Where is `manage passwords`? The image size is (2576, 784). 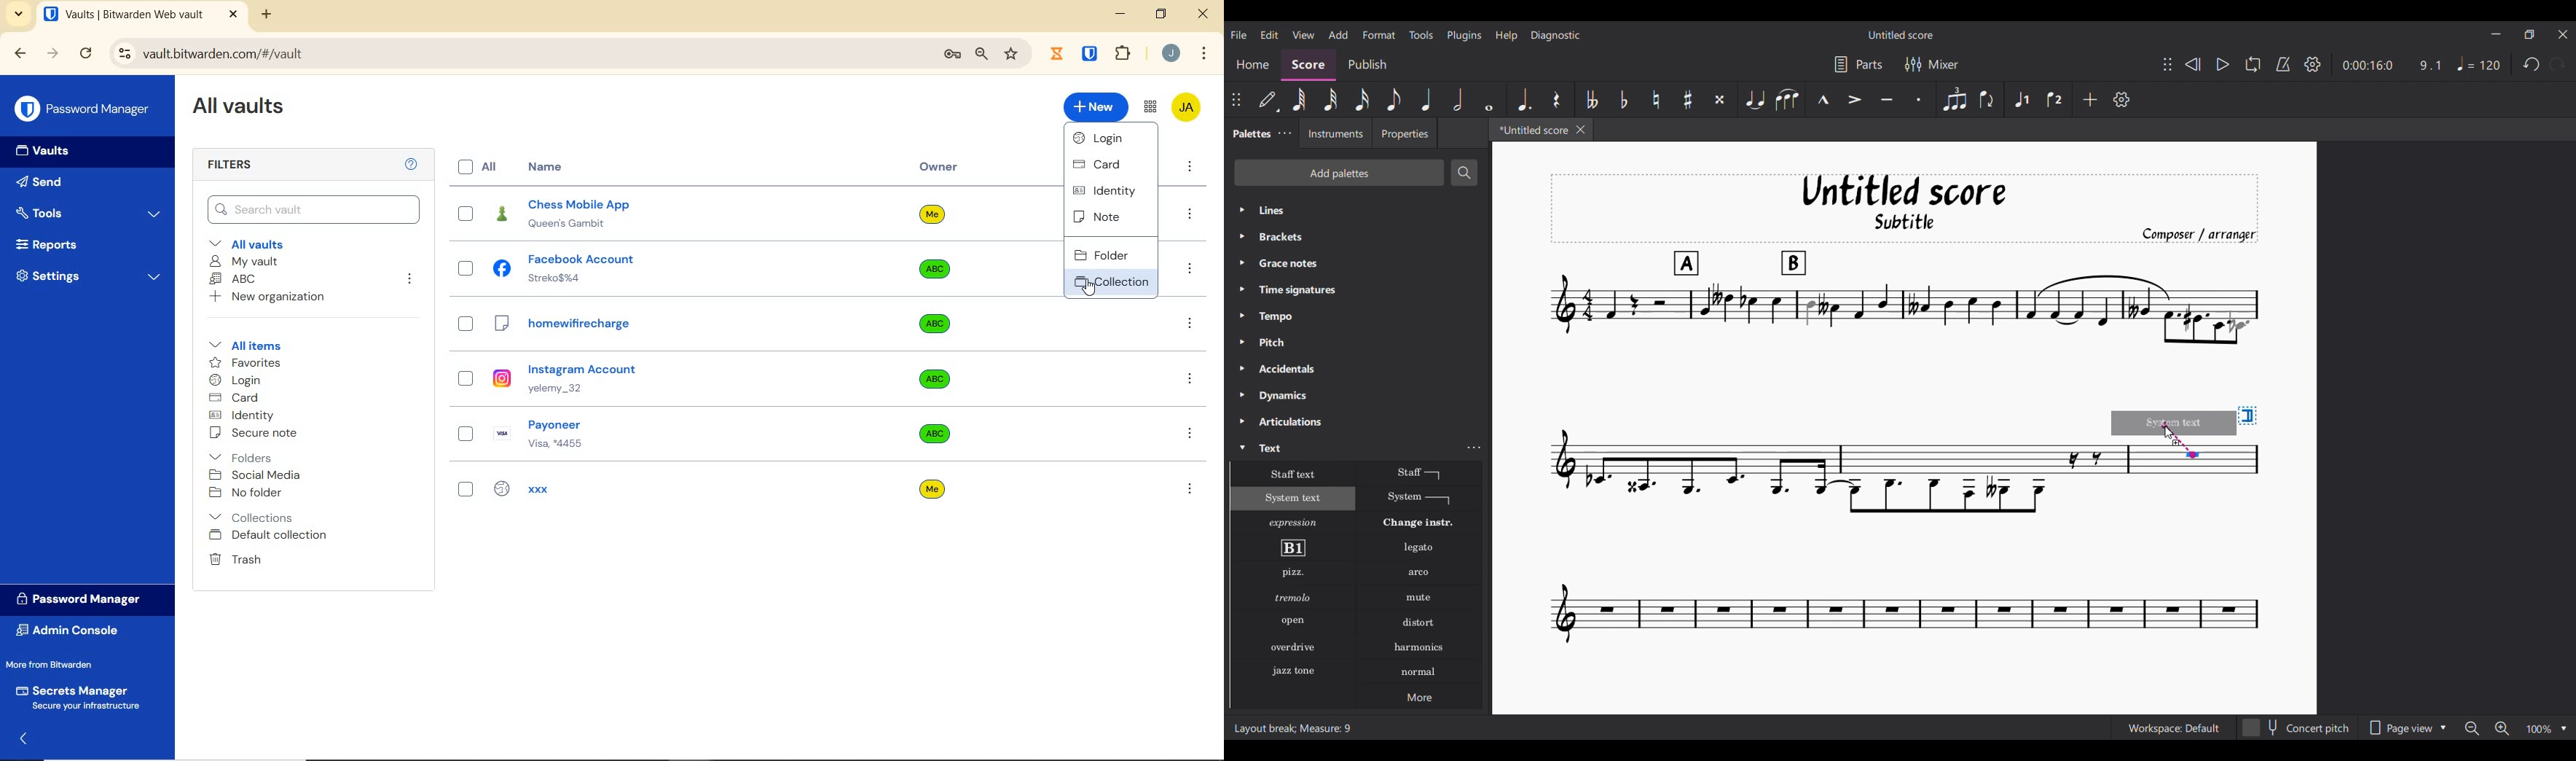
manage passwords is located at coordinates (952, 56).